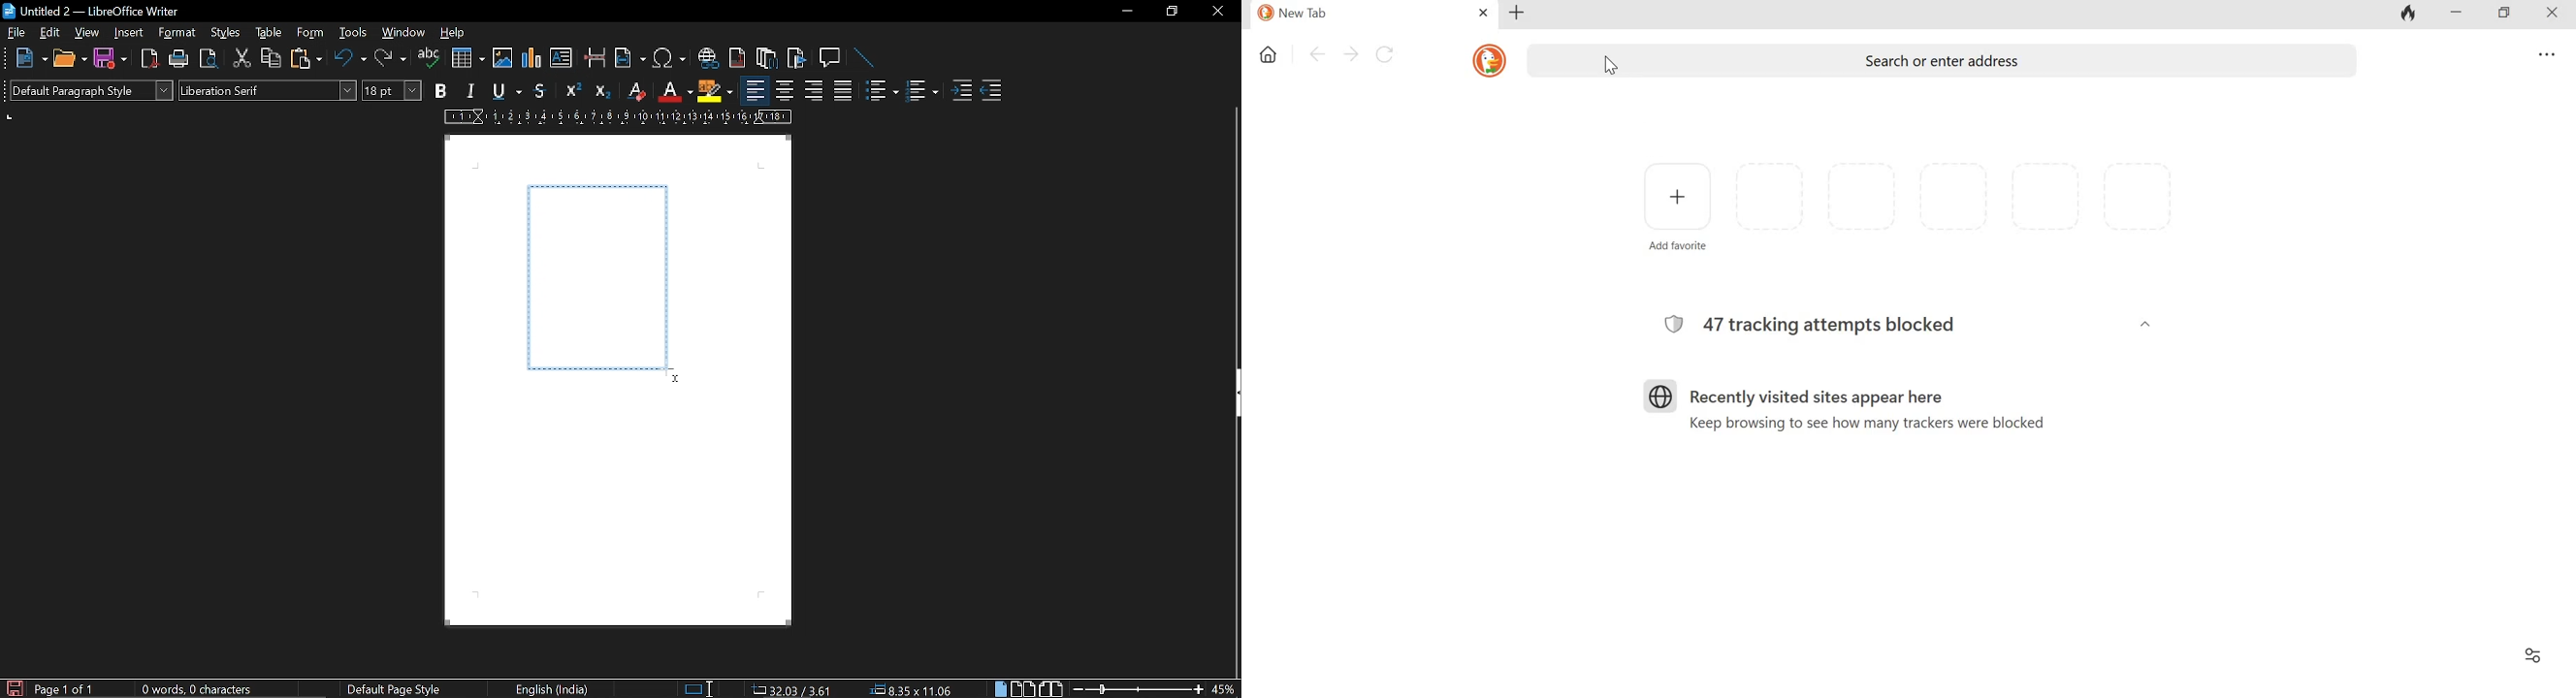 This screenshot has height=700, width=2576. Describe the element at coordinates (797, 58) in the screenshot. I see `insert bookmark` at that location.